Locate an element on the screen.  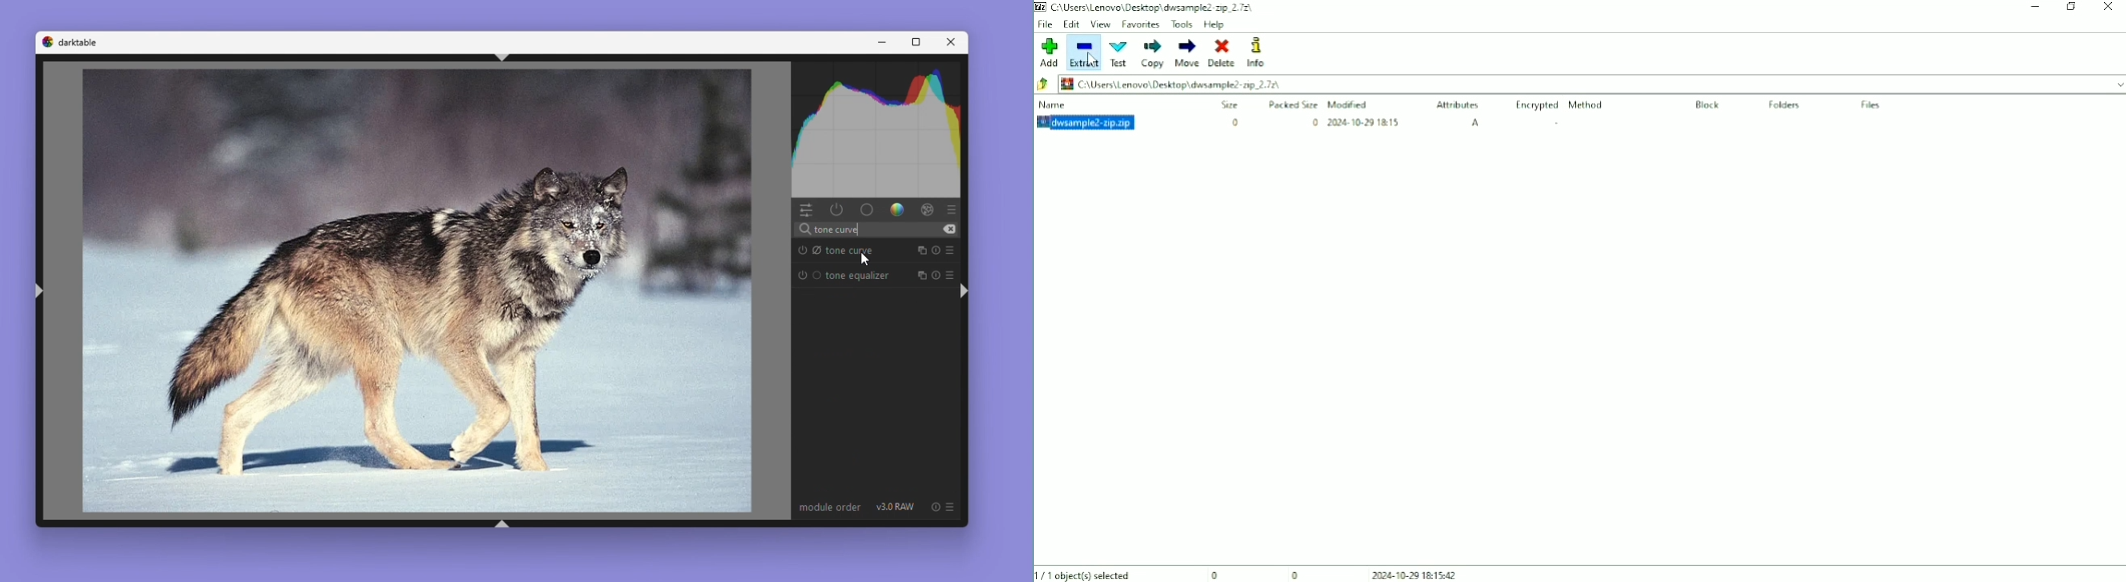
base is located at coordinates (867, 209).